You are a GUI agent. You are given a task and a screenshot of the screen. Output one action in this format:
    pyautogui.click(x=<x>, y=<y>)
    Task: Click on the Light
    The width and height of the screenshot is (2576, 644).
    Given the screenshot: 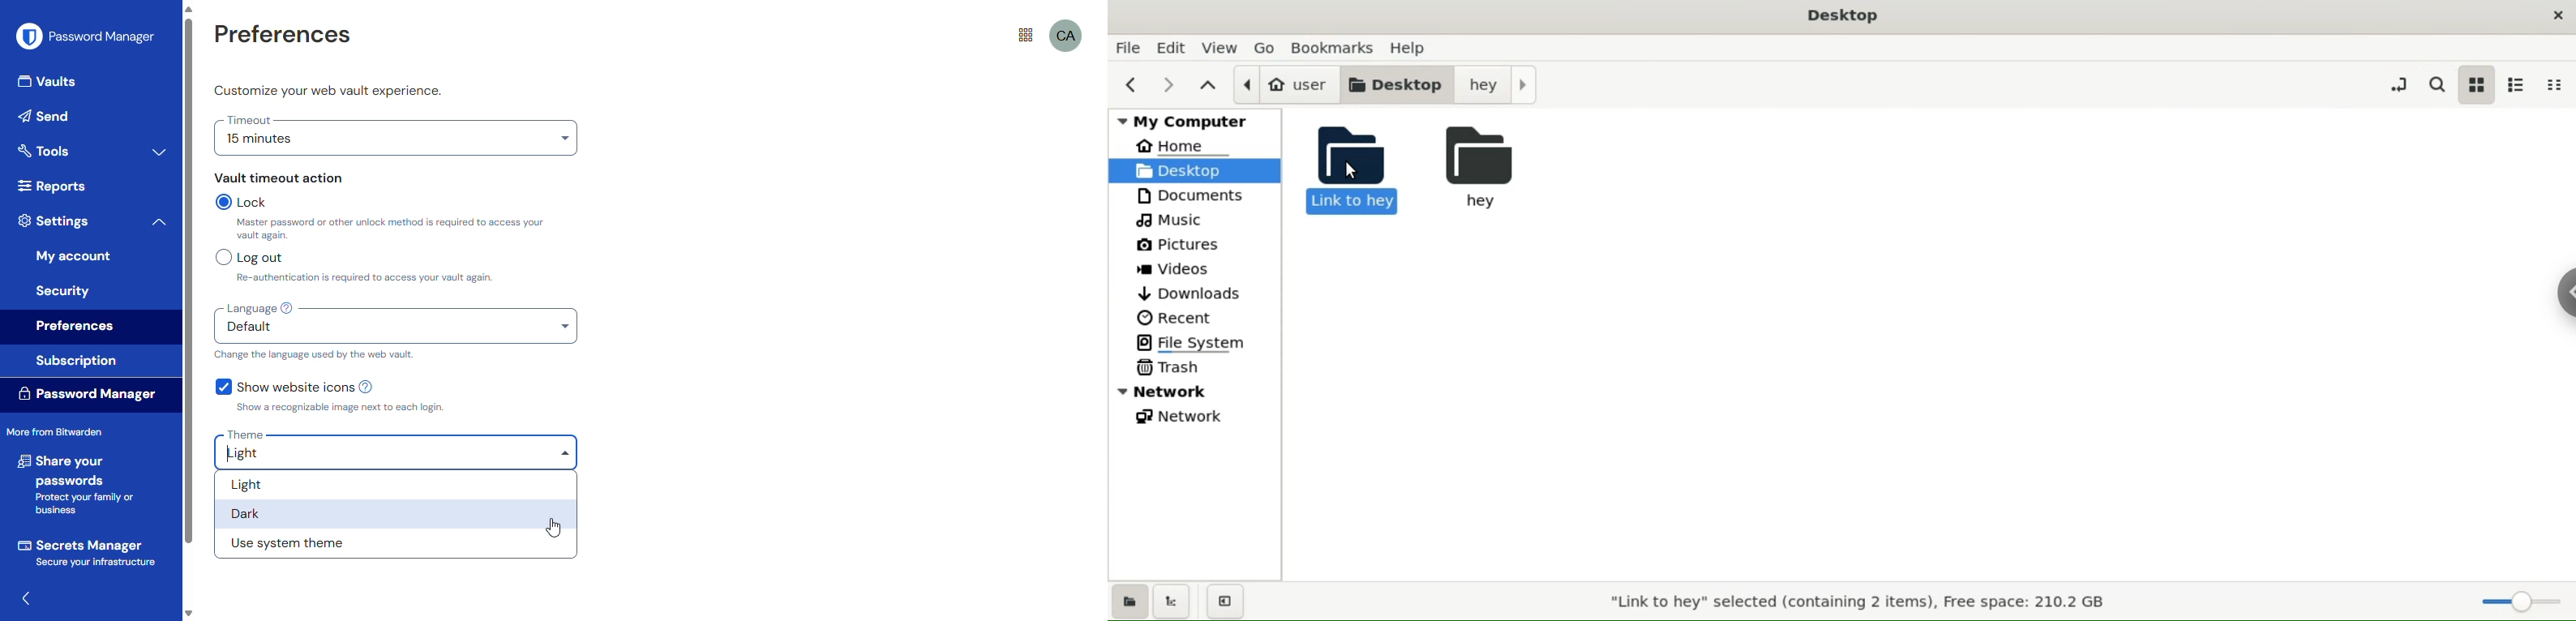 What is the action you would take?
    pyautogui.click(x=306, y=484)
    